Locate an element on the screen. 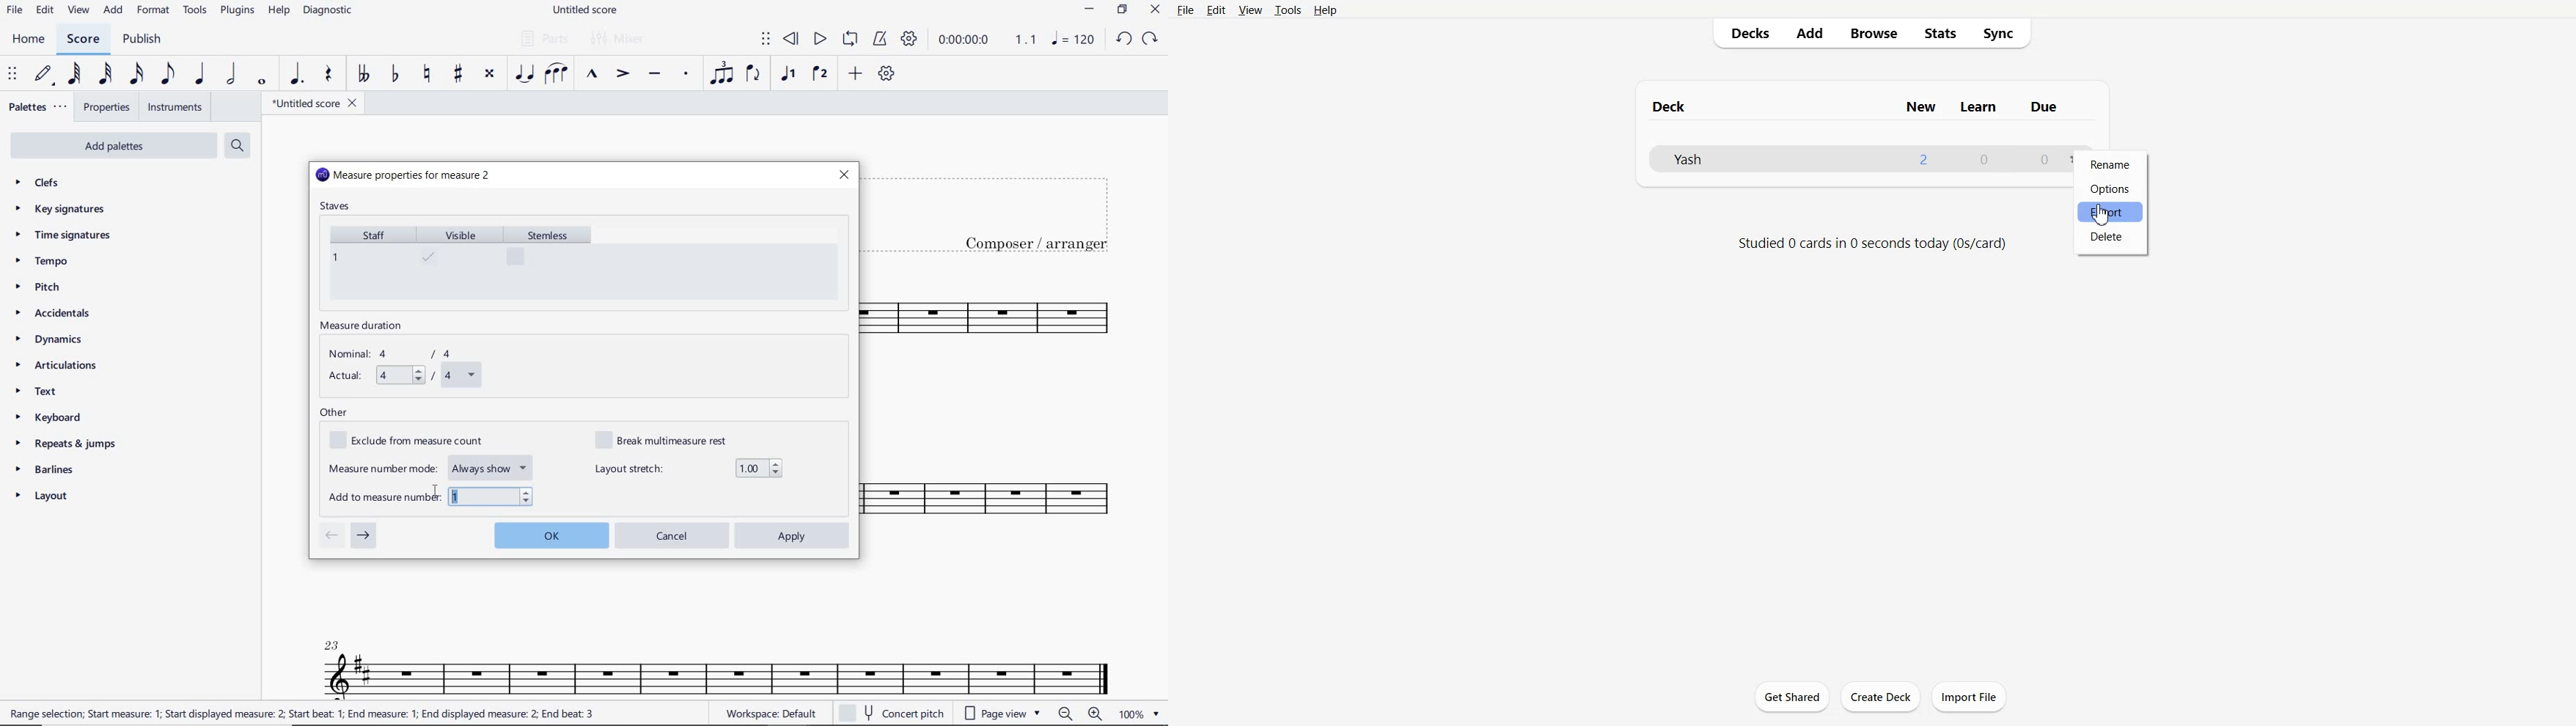 The width and height of the screenshot is (2576, 728). Stats is located at coordinates (1941, 33).